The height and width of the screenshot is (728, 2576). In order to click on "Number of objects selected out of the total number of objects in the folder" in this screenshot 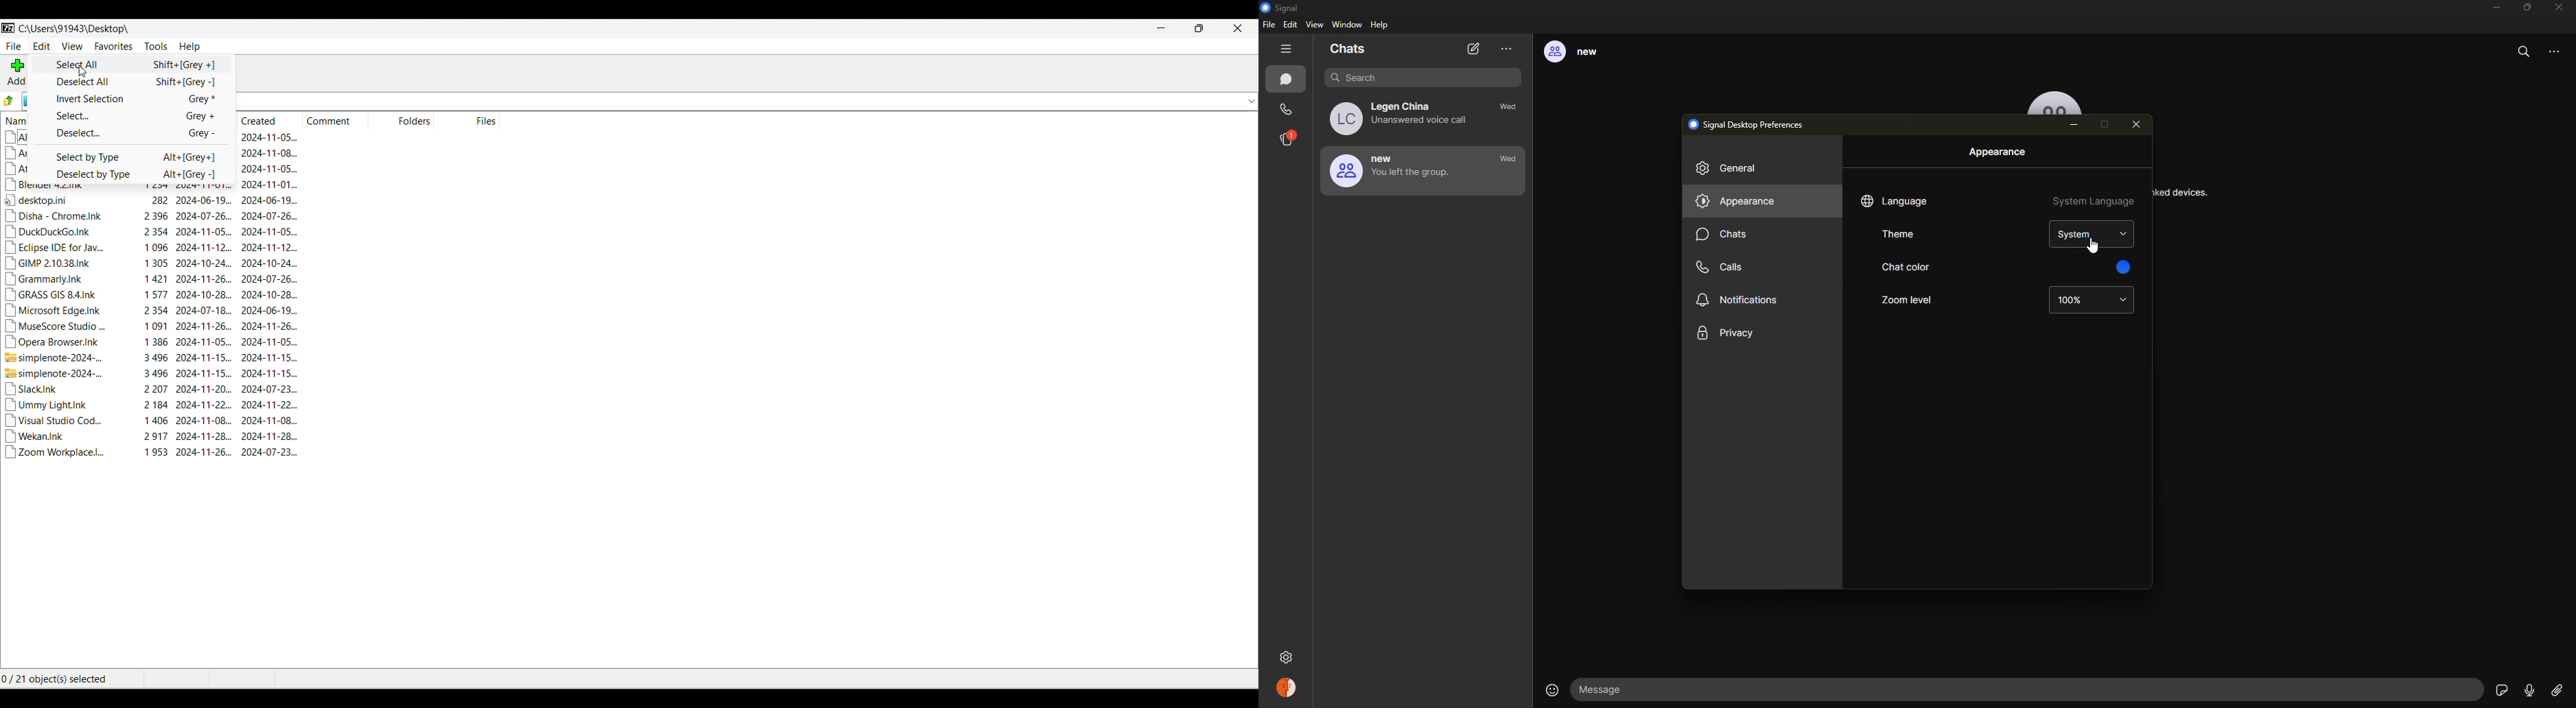, I will do `click(61, 679)`.